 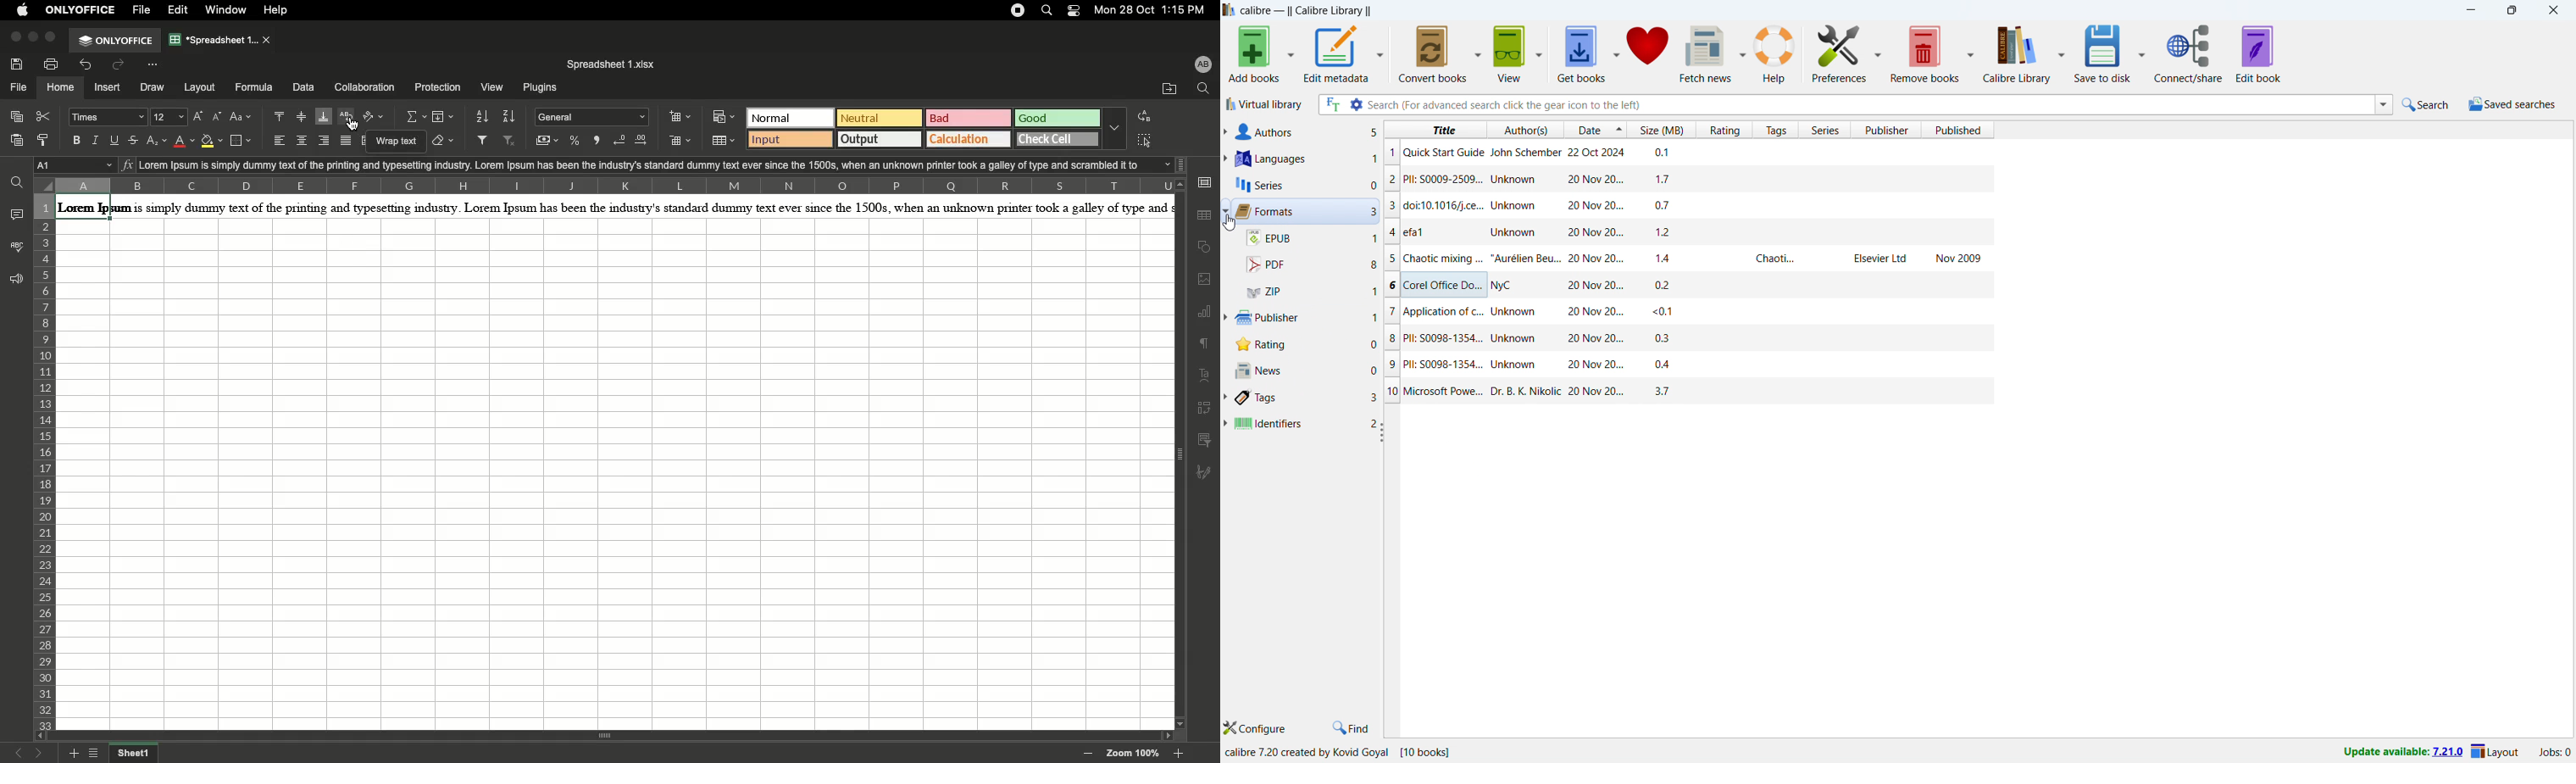 What do you see at coordinates (680, 142) in the screenshot?
I see `Delete cells` at bounding box center [680, 142].